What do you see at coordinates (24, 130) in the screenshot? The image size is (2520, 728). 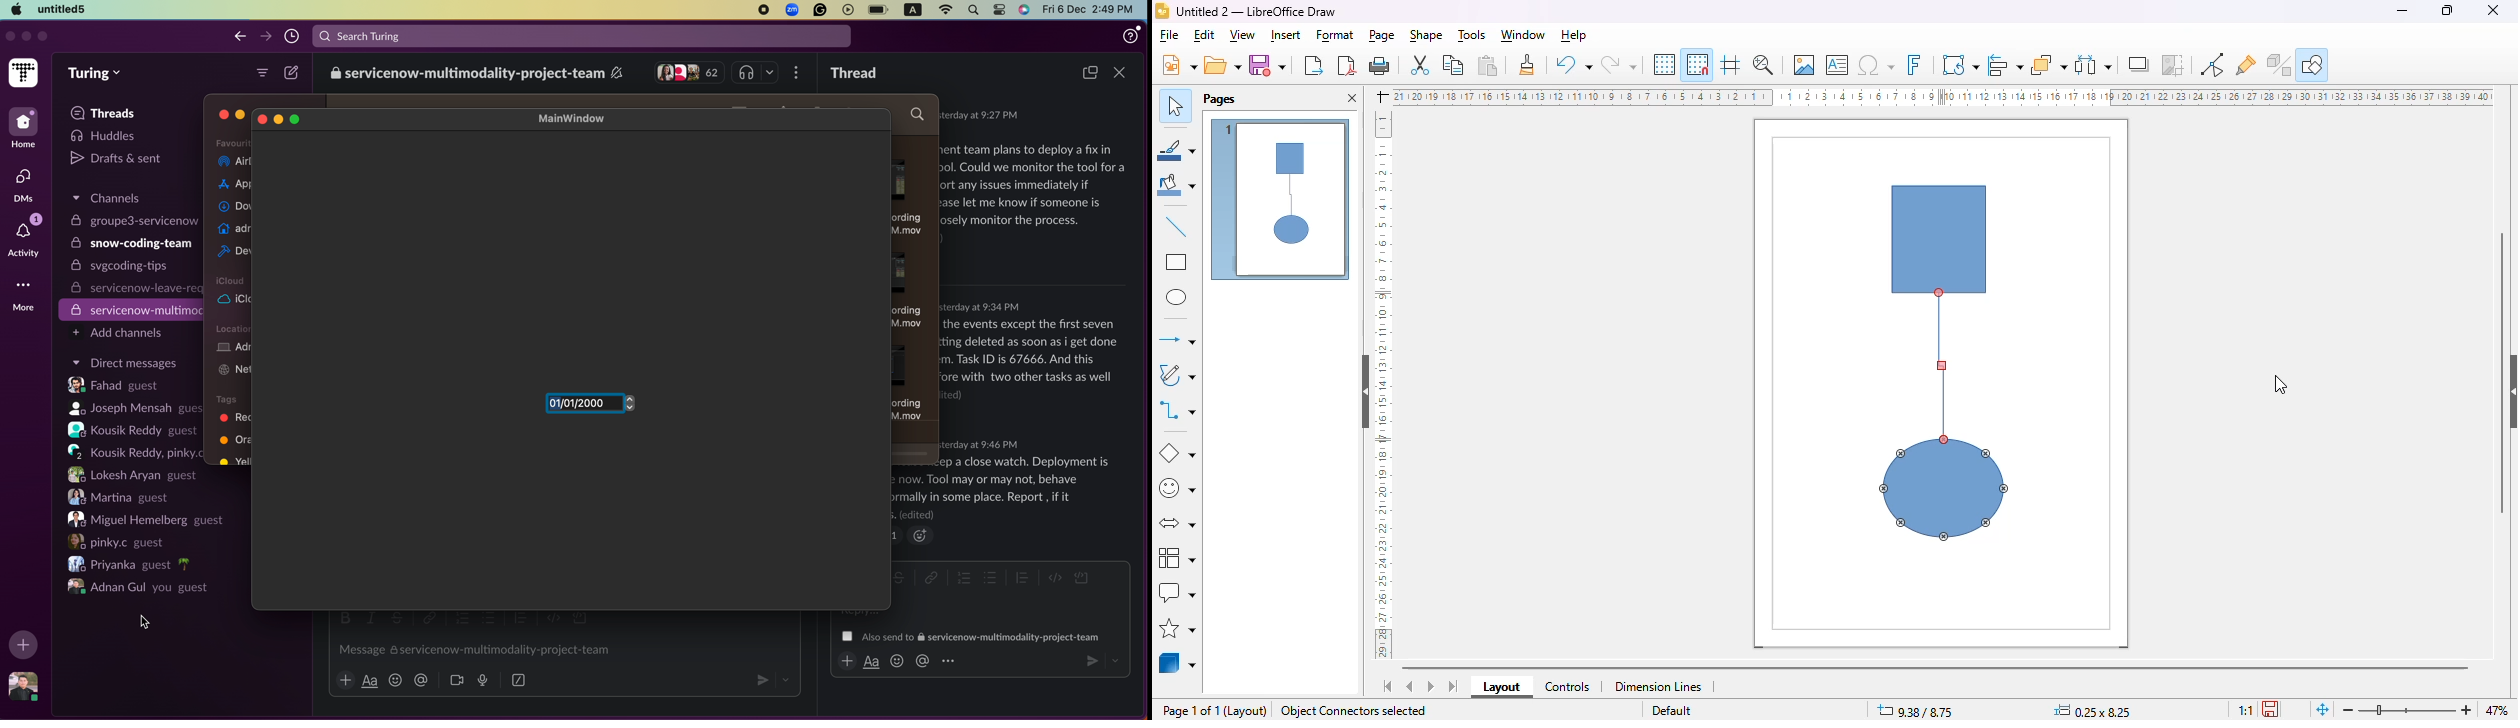 I see `Home` at bounding box center [24, 130].